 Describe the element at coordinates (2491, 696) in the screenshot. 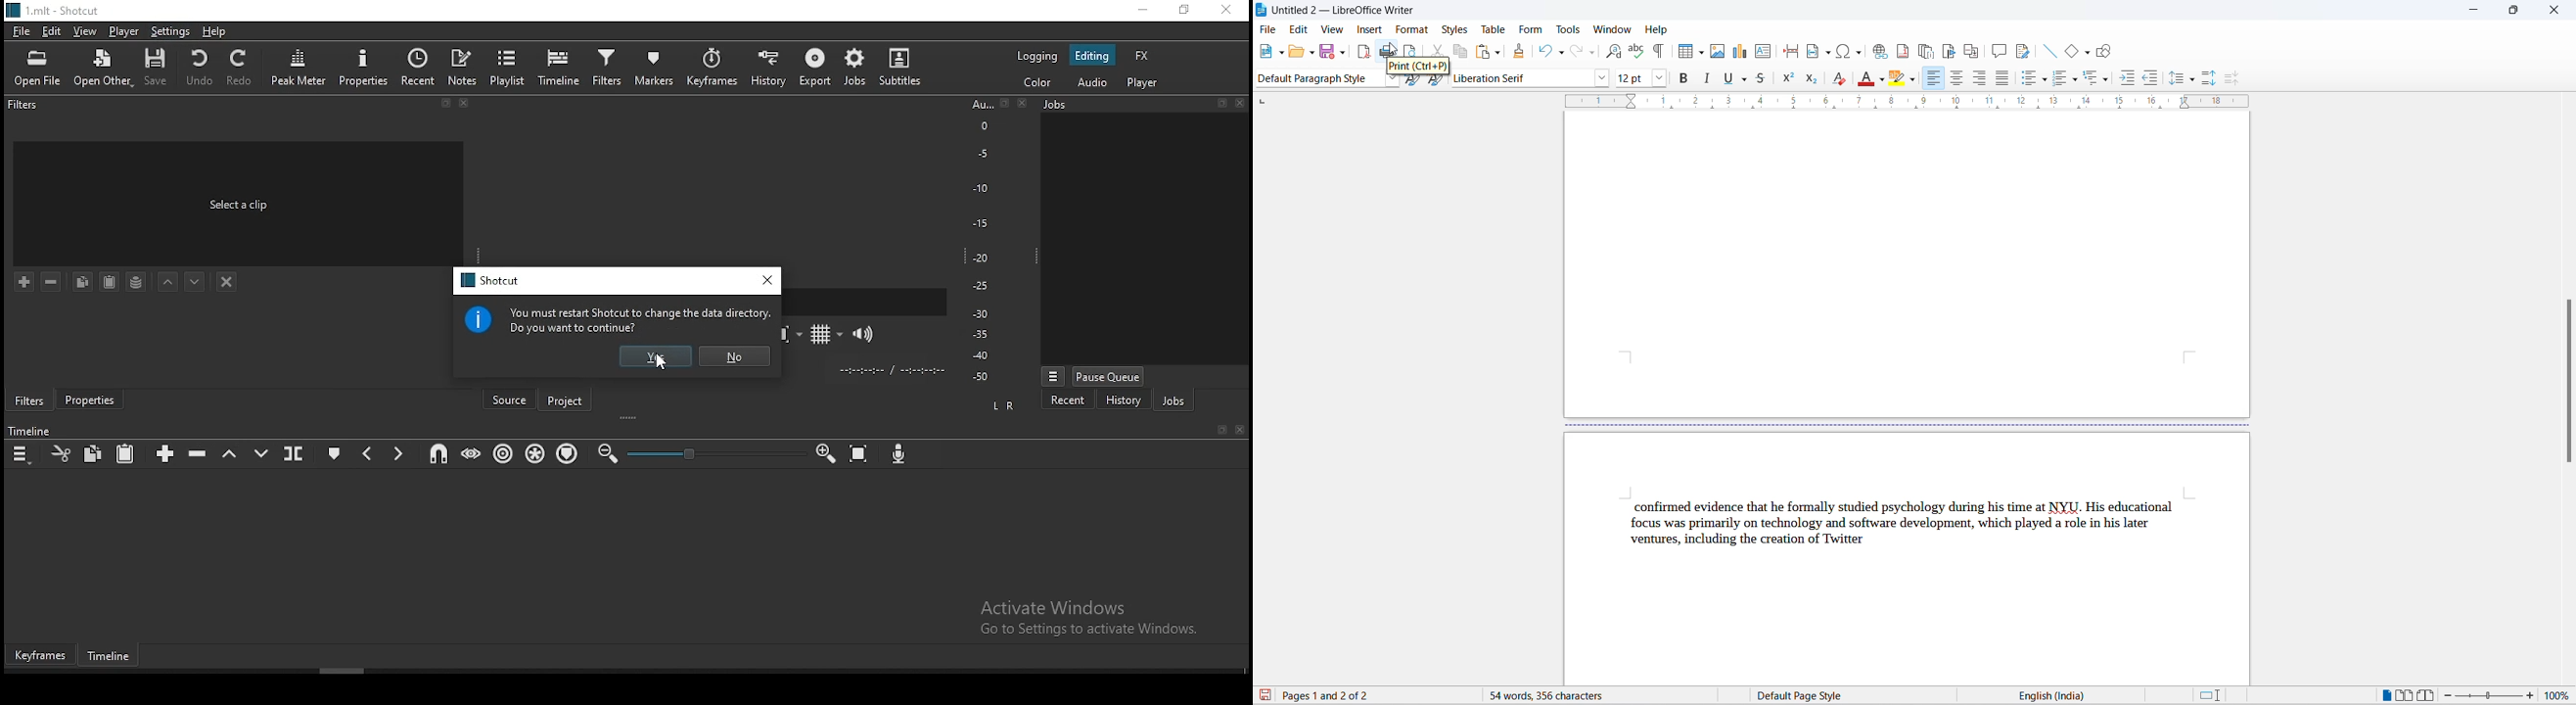

I see `zoom slider` at that location.